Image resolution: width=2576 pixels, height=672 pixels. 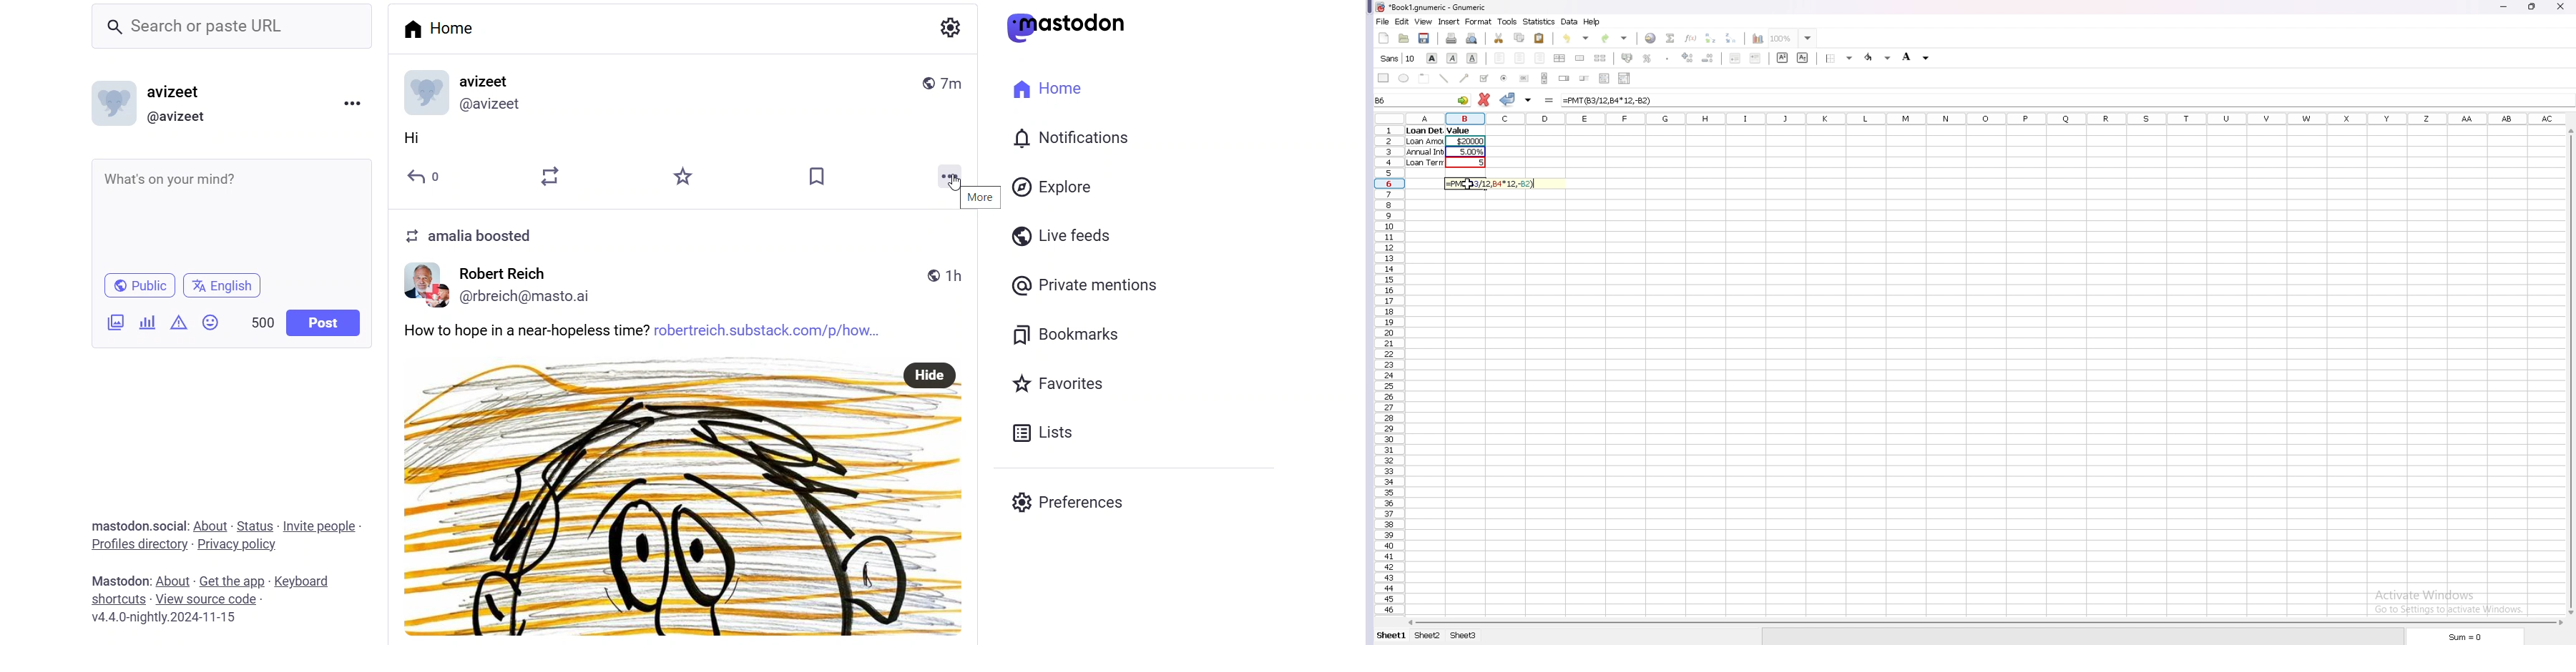 I want to click on centre, so click(x=1519, y=58).